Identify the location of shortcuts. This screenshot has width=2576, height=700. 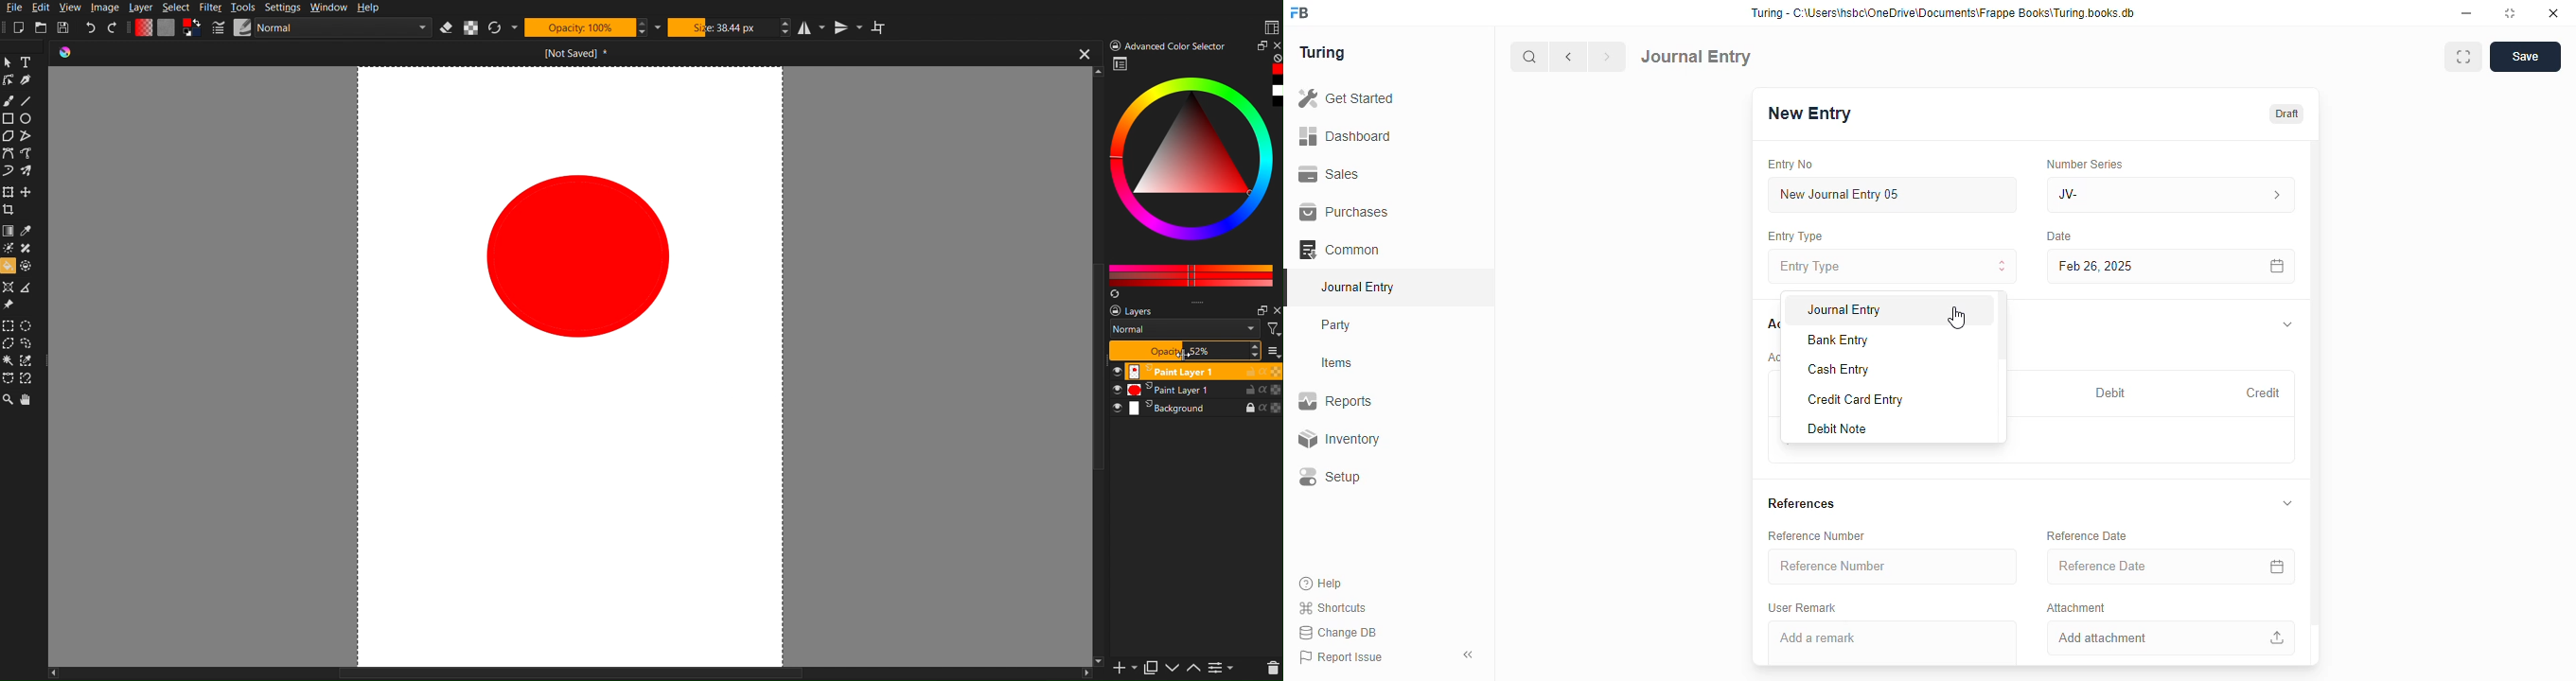
(1332, 608).